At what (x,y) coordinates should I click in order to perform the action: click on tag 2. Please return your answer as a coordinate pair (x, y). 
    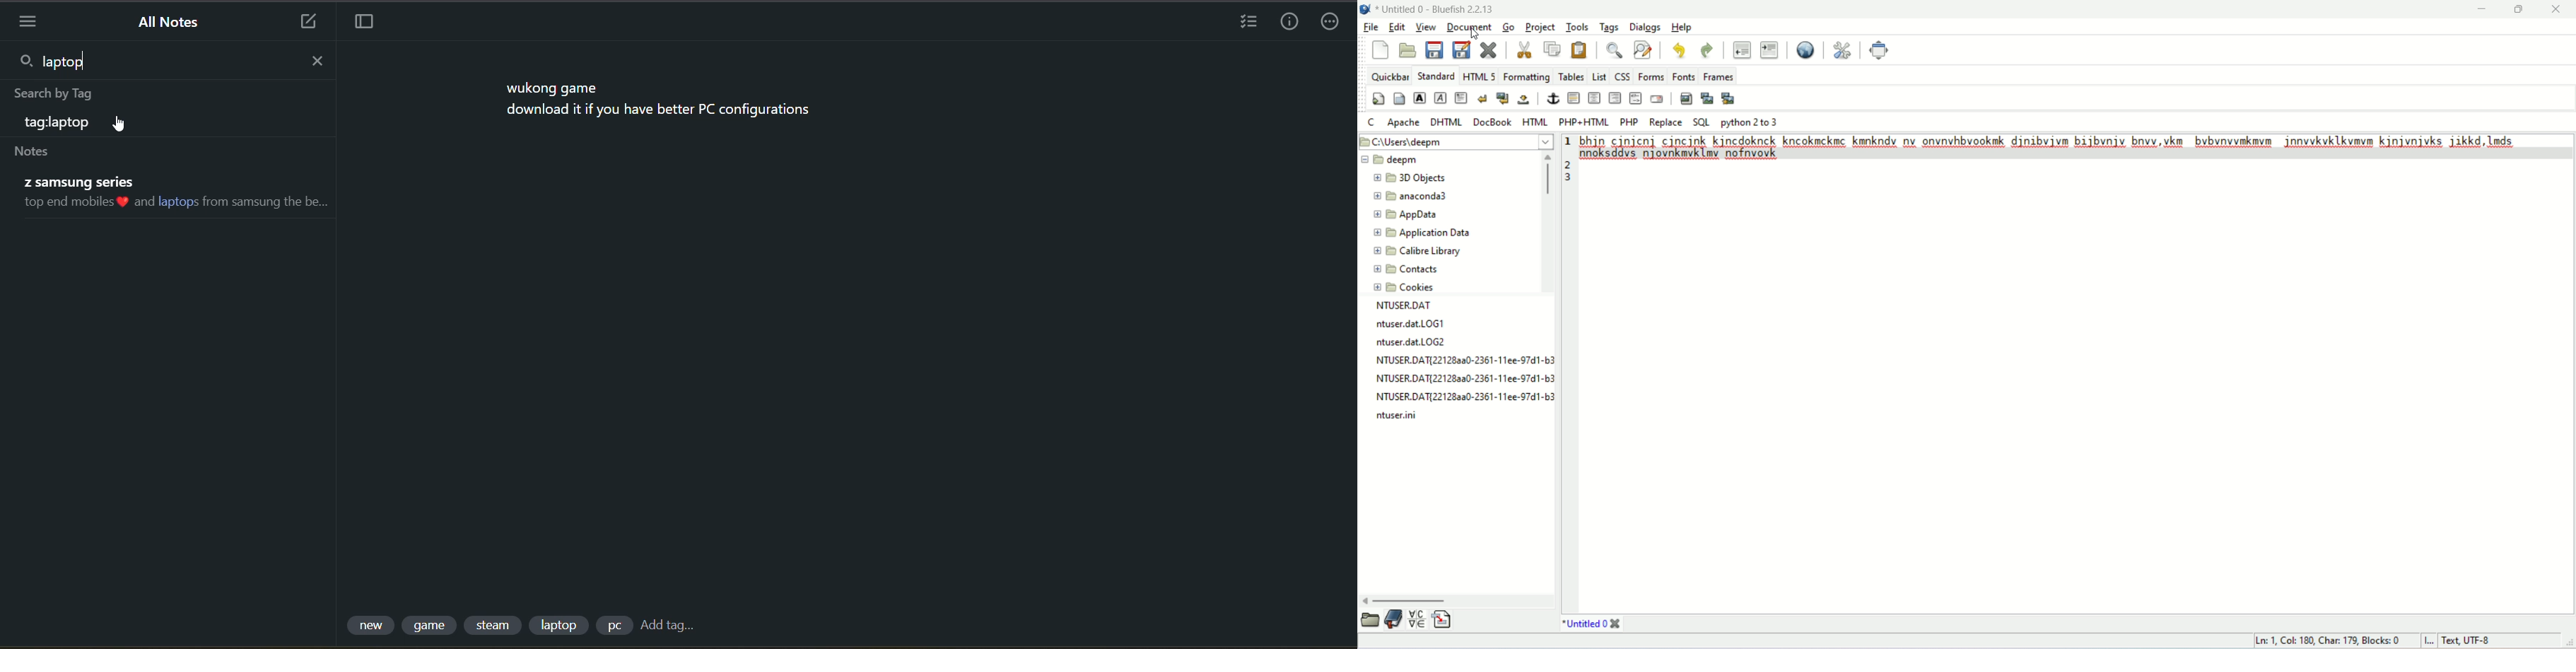
    Looking at the image, I should click on (433, 624).